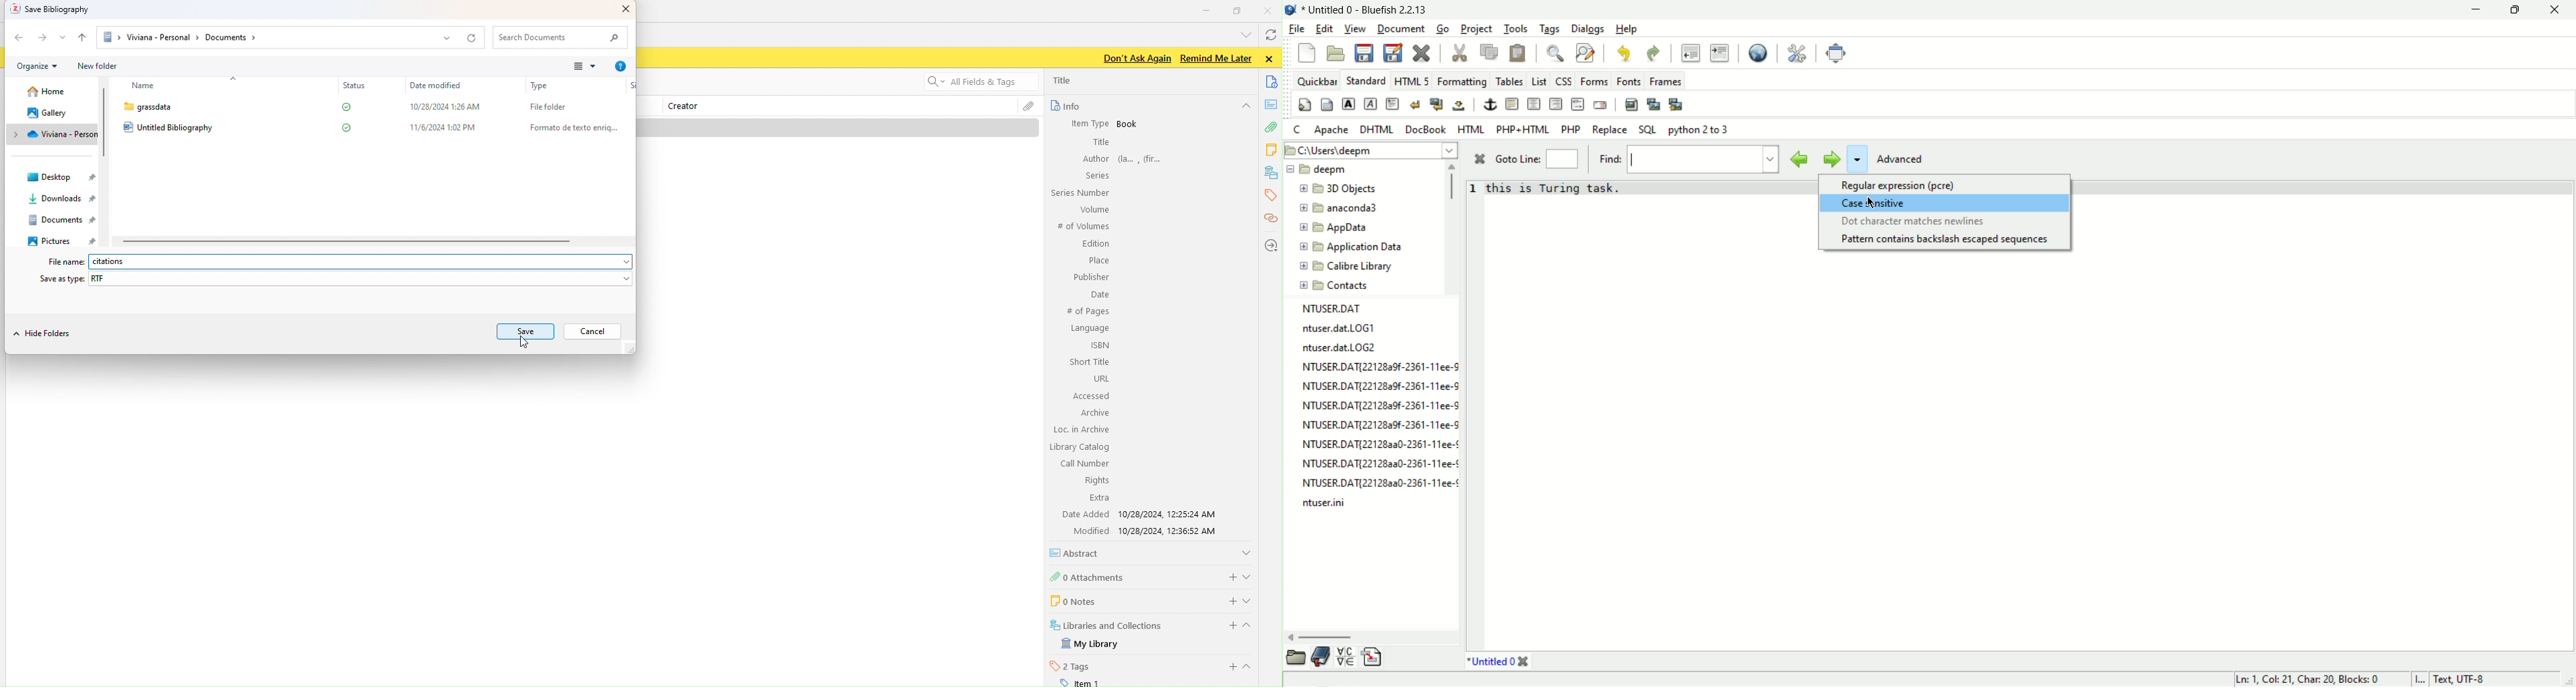 Image resolution: width=2576 pixels, height=700 pixels. What do you see at coordinates (1093, 412) in the screenshot?
I see `Archive` at bounding box center [1093, 412].